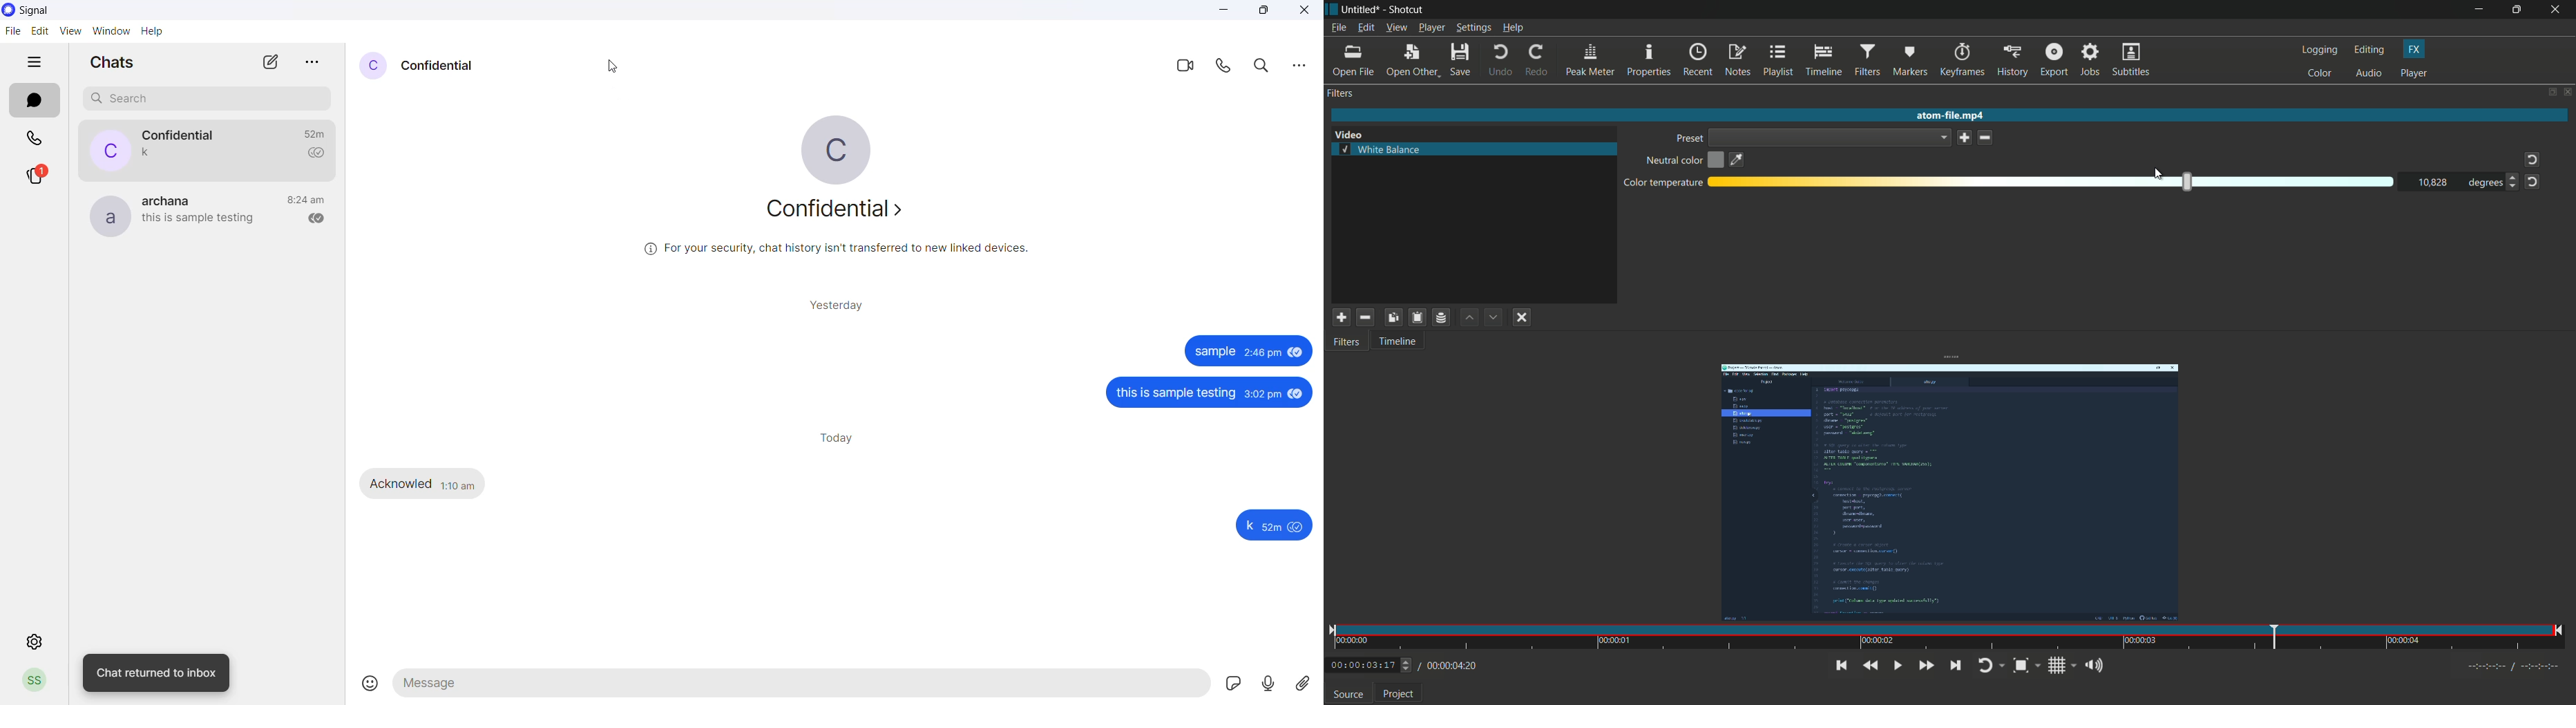  What do you see at coordinates (2505, 665) in the screenshot?
I see `Timecodes` at bounding box center [2505, 665].